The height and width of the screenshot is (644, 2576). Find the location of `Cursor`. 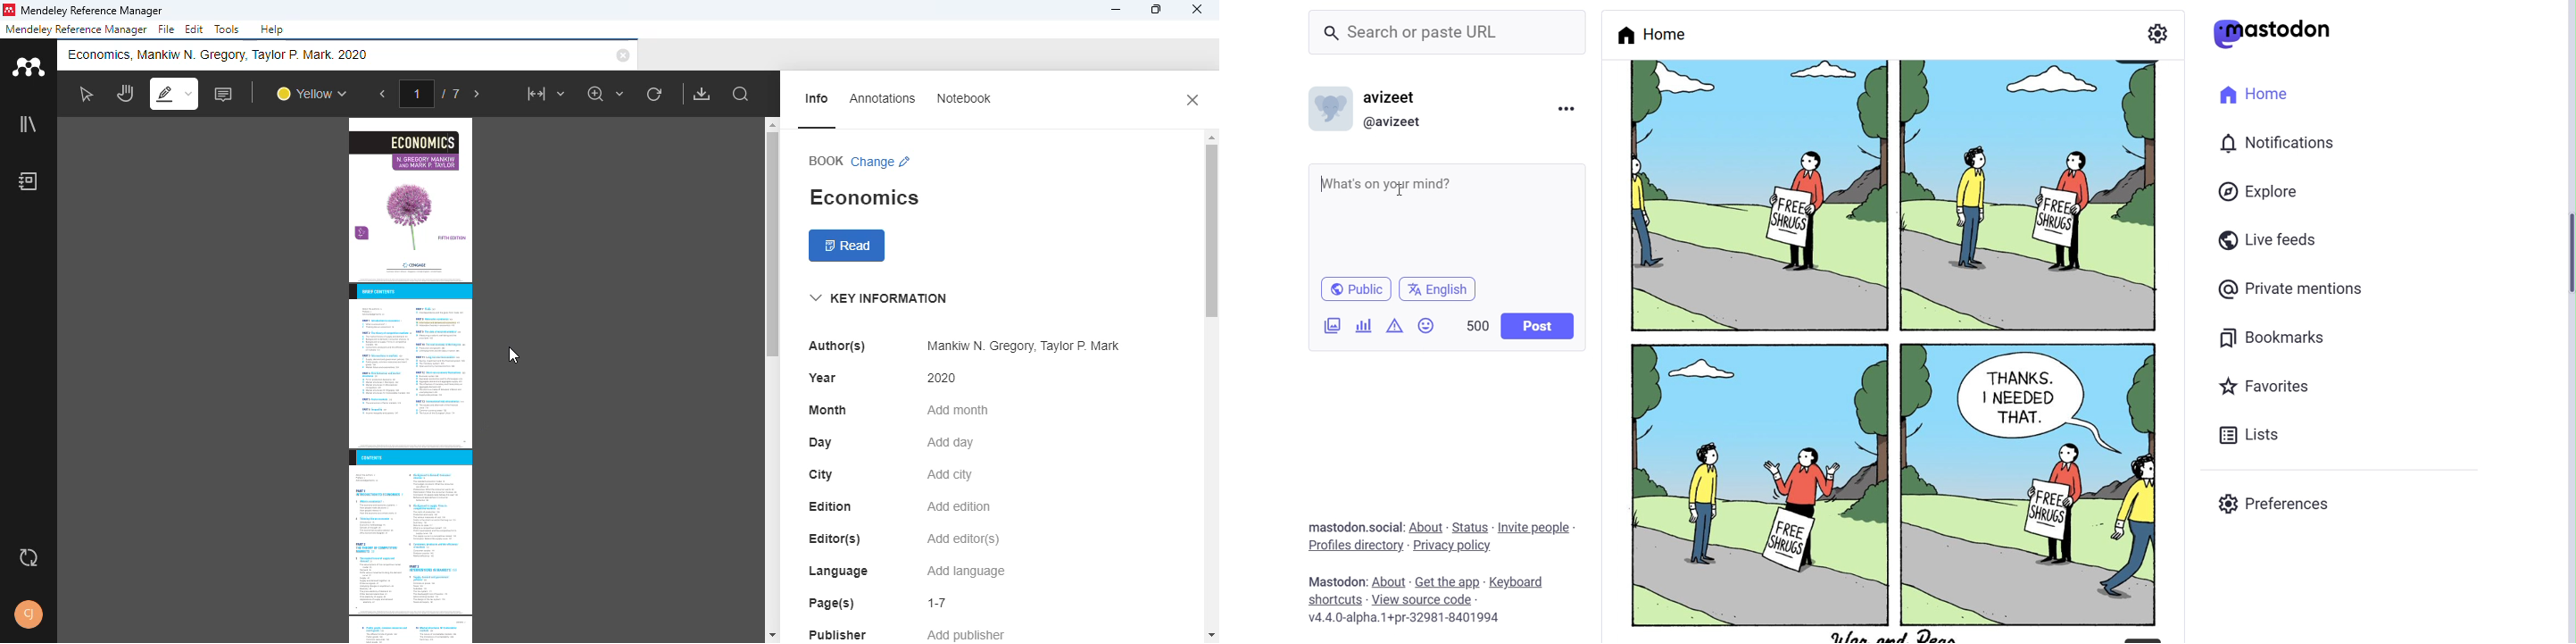

Cursor is located at coordinates (1403, 190).